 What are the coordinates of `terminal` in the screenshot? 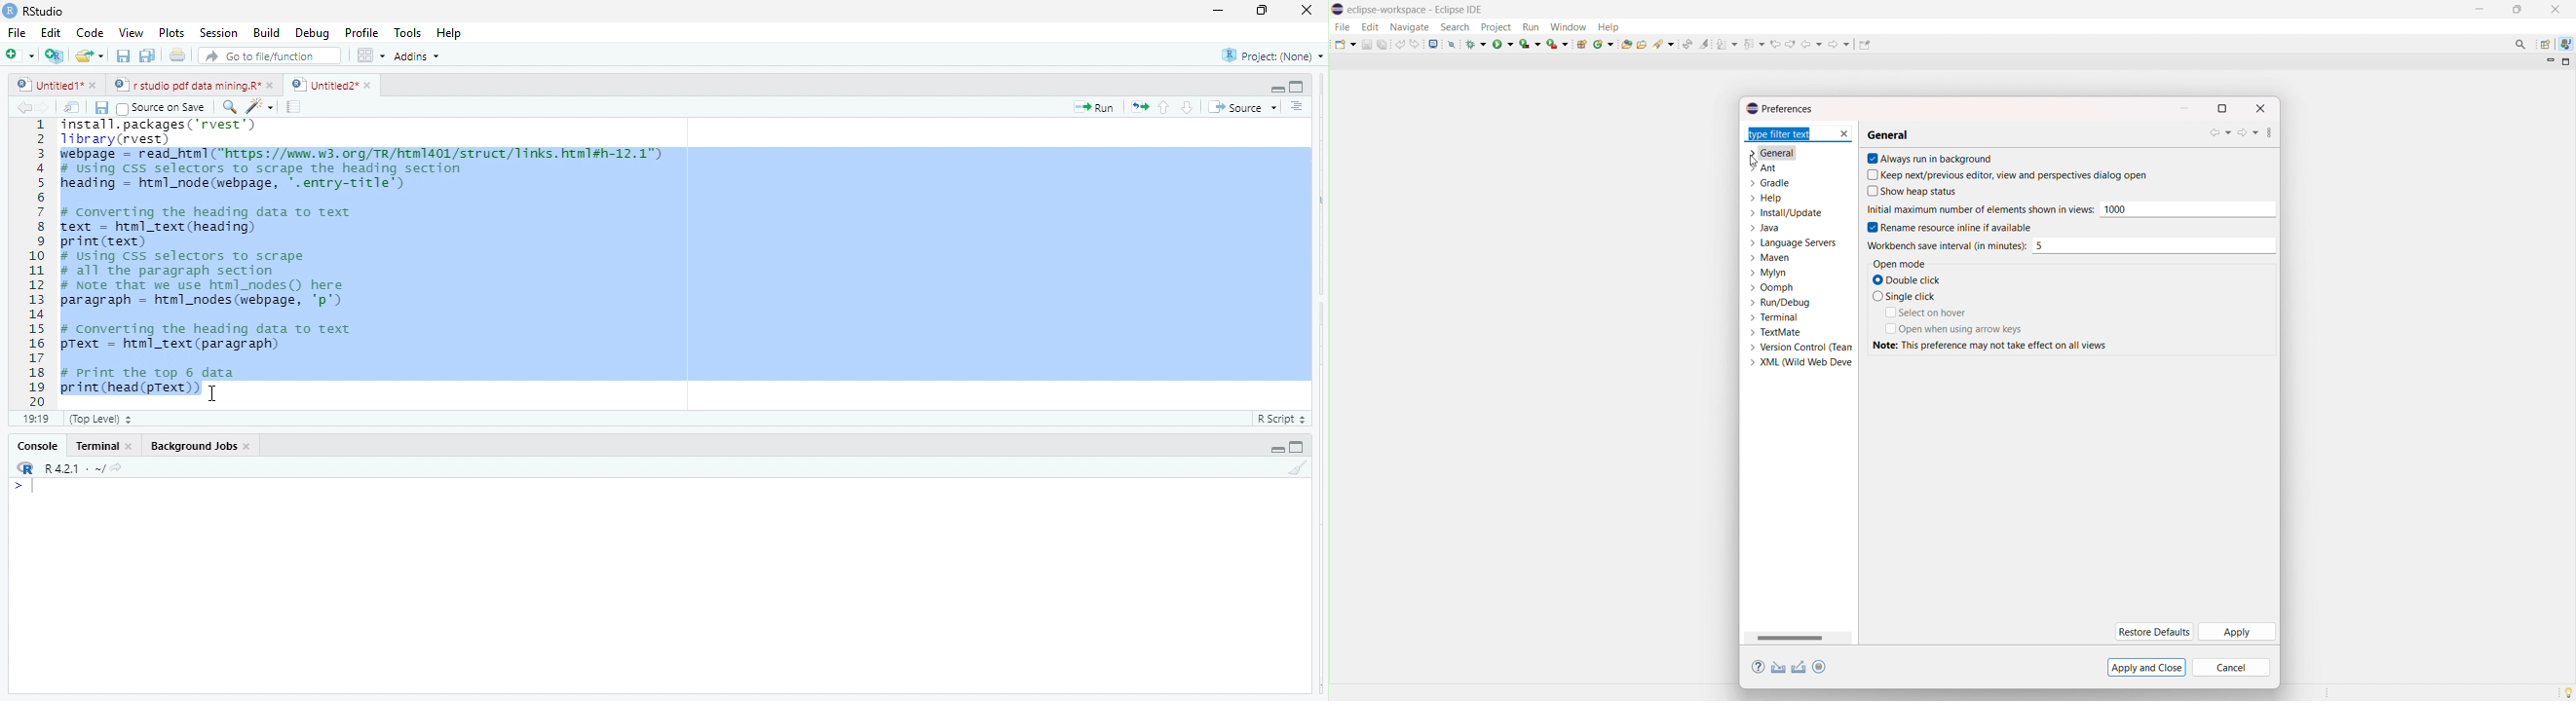 It's located at (1774, 317).